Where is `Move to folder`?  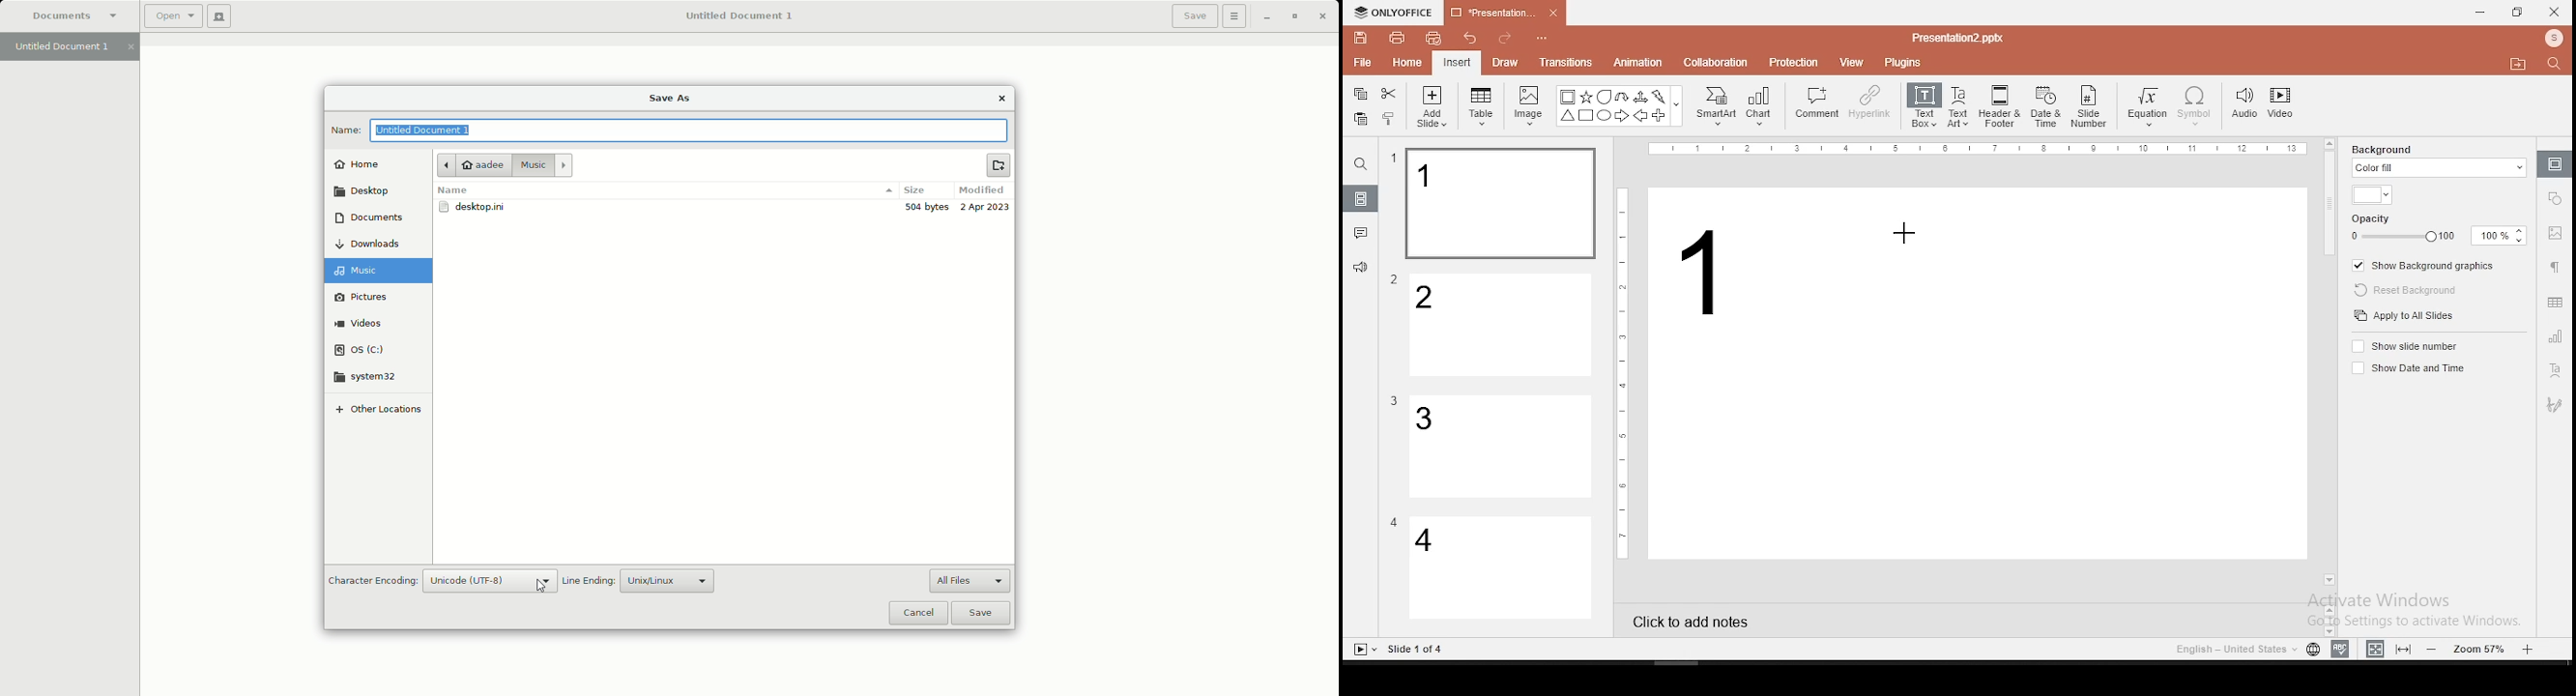
Move to folder is located at coordinates (2521, 66).